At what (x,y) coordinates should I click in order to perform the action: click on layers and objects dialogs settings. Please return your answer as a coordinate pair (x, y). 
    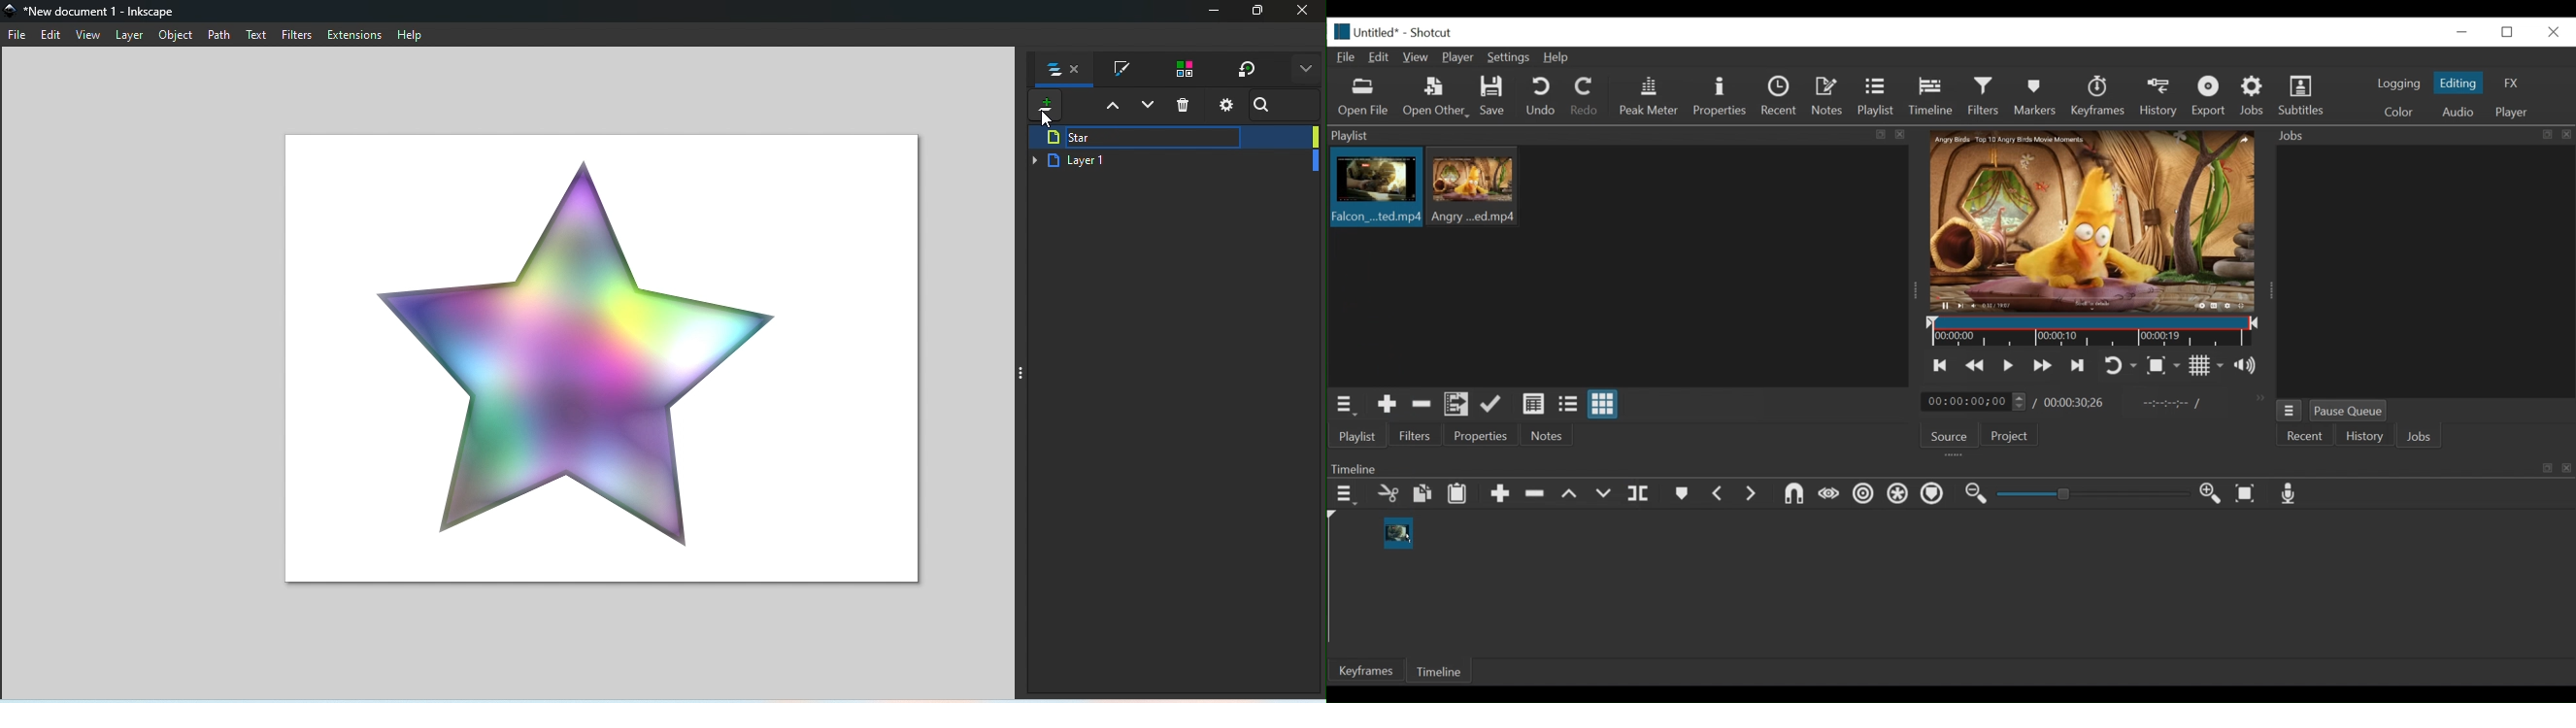
    Looking at the image, I should click on (1227, 110).